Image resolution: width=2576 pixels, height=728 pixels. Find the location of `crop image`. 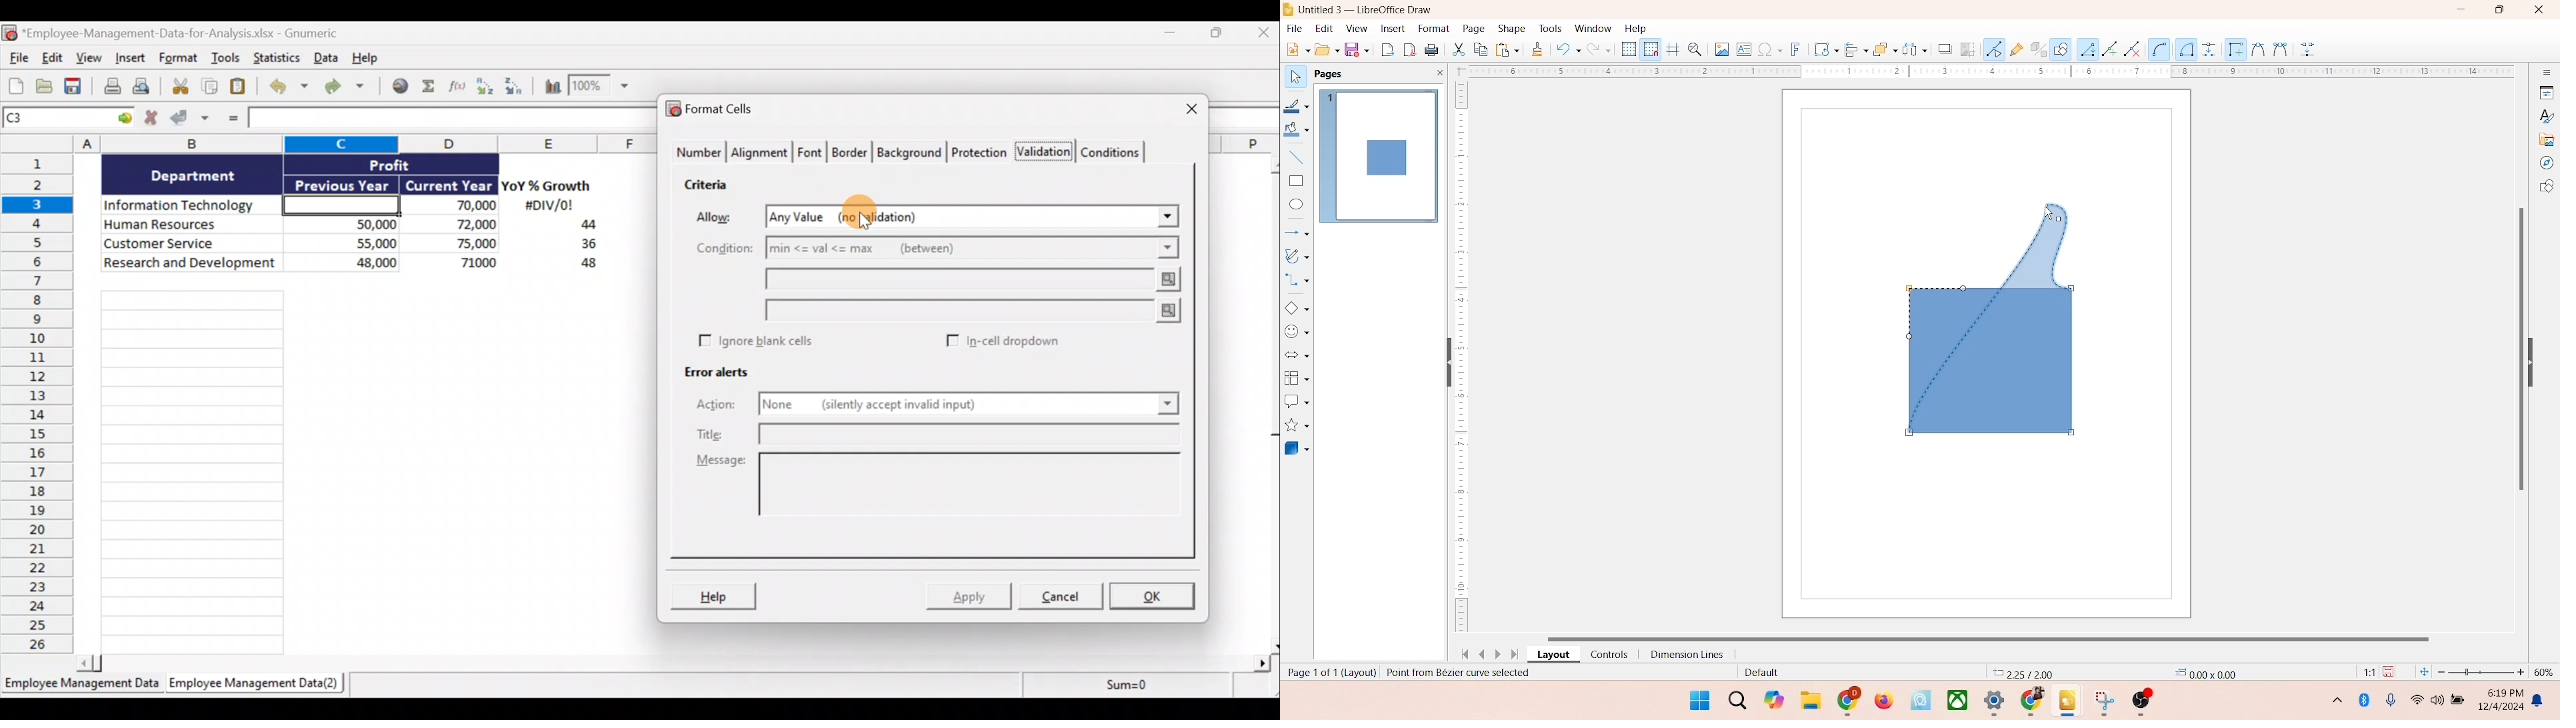

crop image is located at coordinates (1968, 49).